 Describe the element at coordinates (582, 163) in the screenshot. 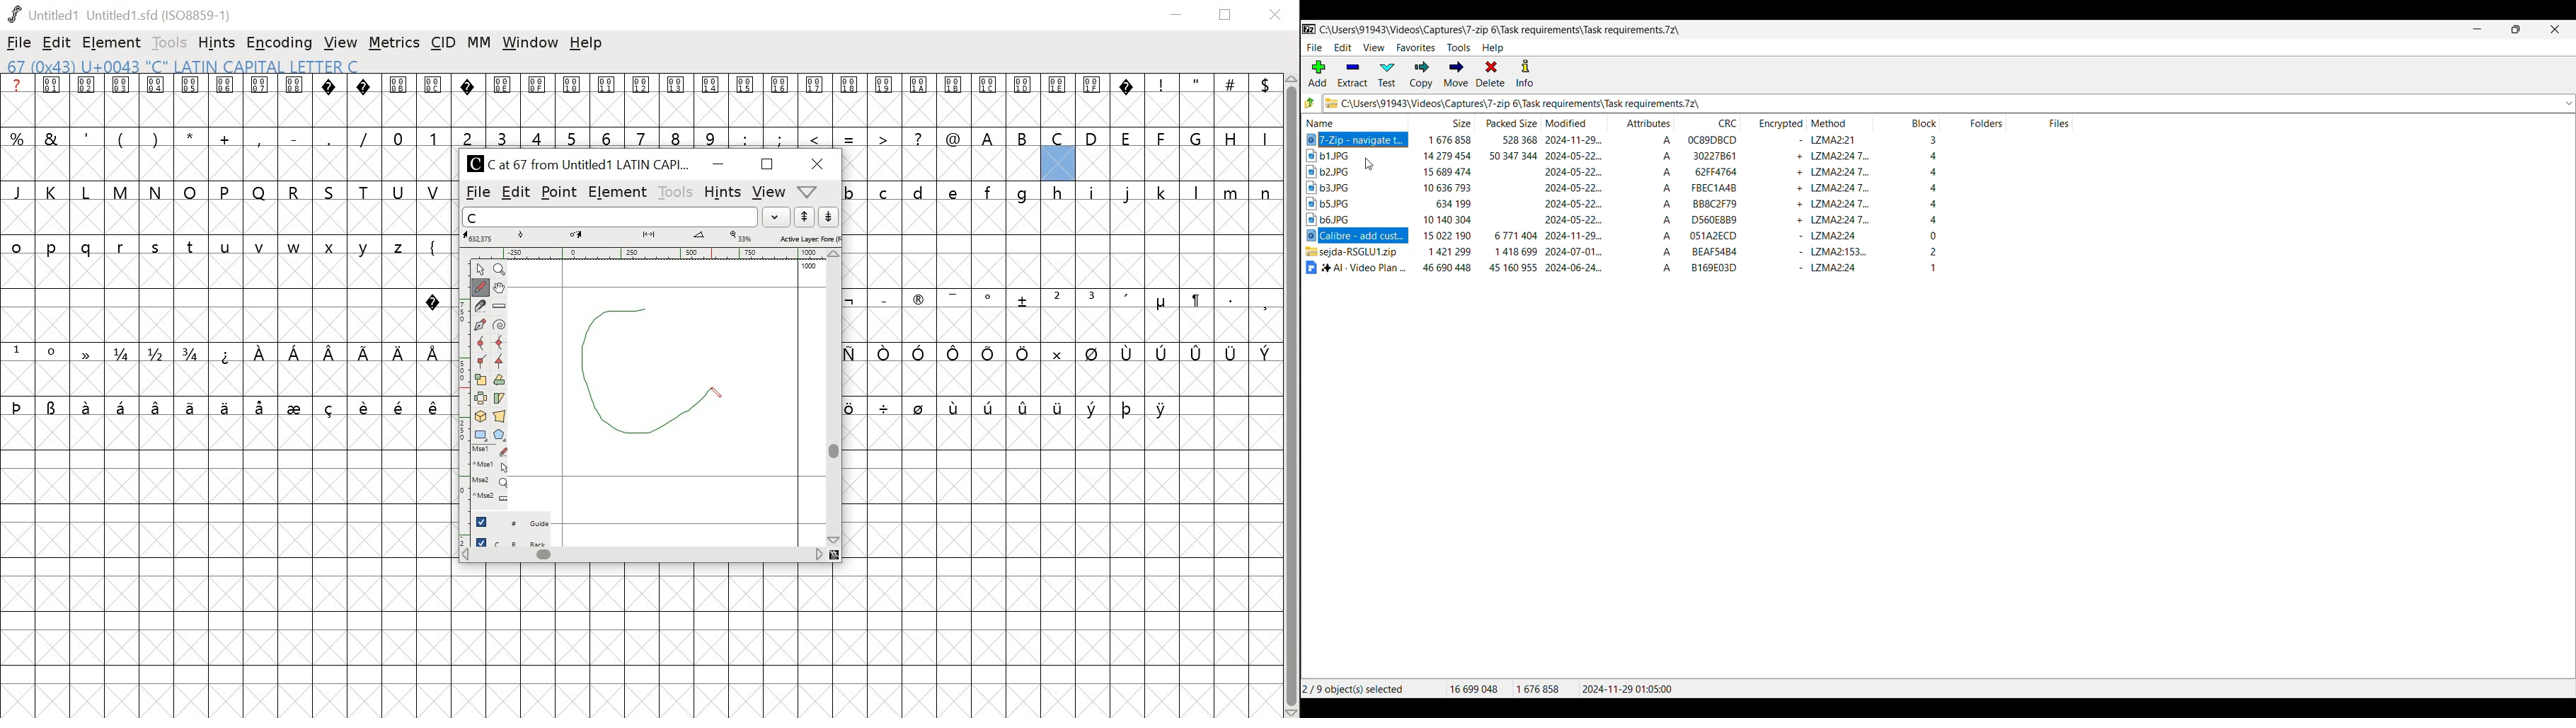

I see `C Cat 67 from Untitled1 LATIN CAPI...` at that location.